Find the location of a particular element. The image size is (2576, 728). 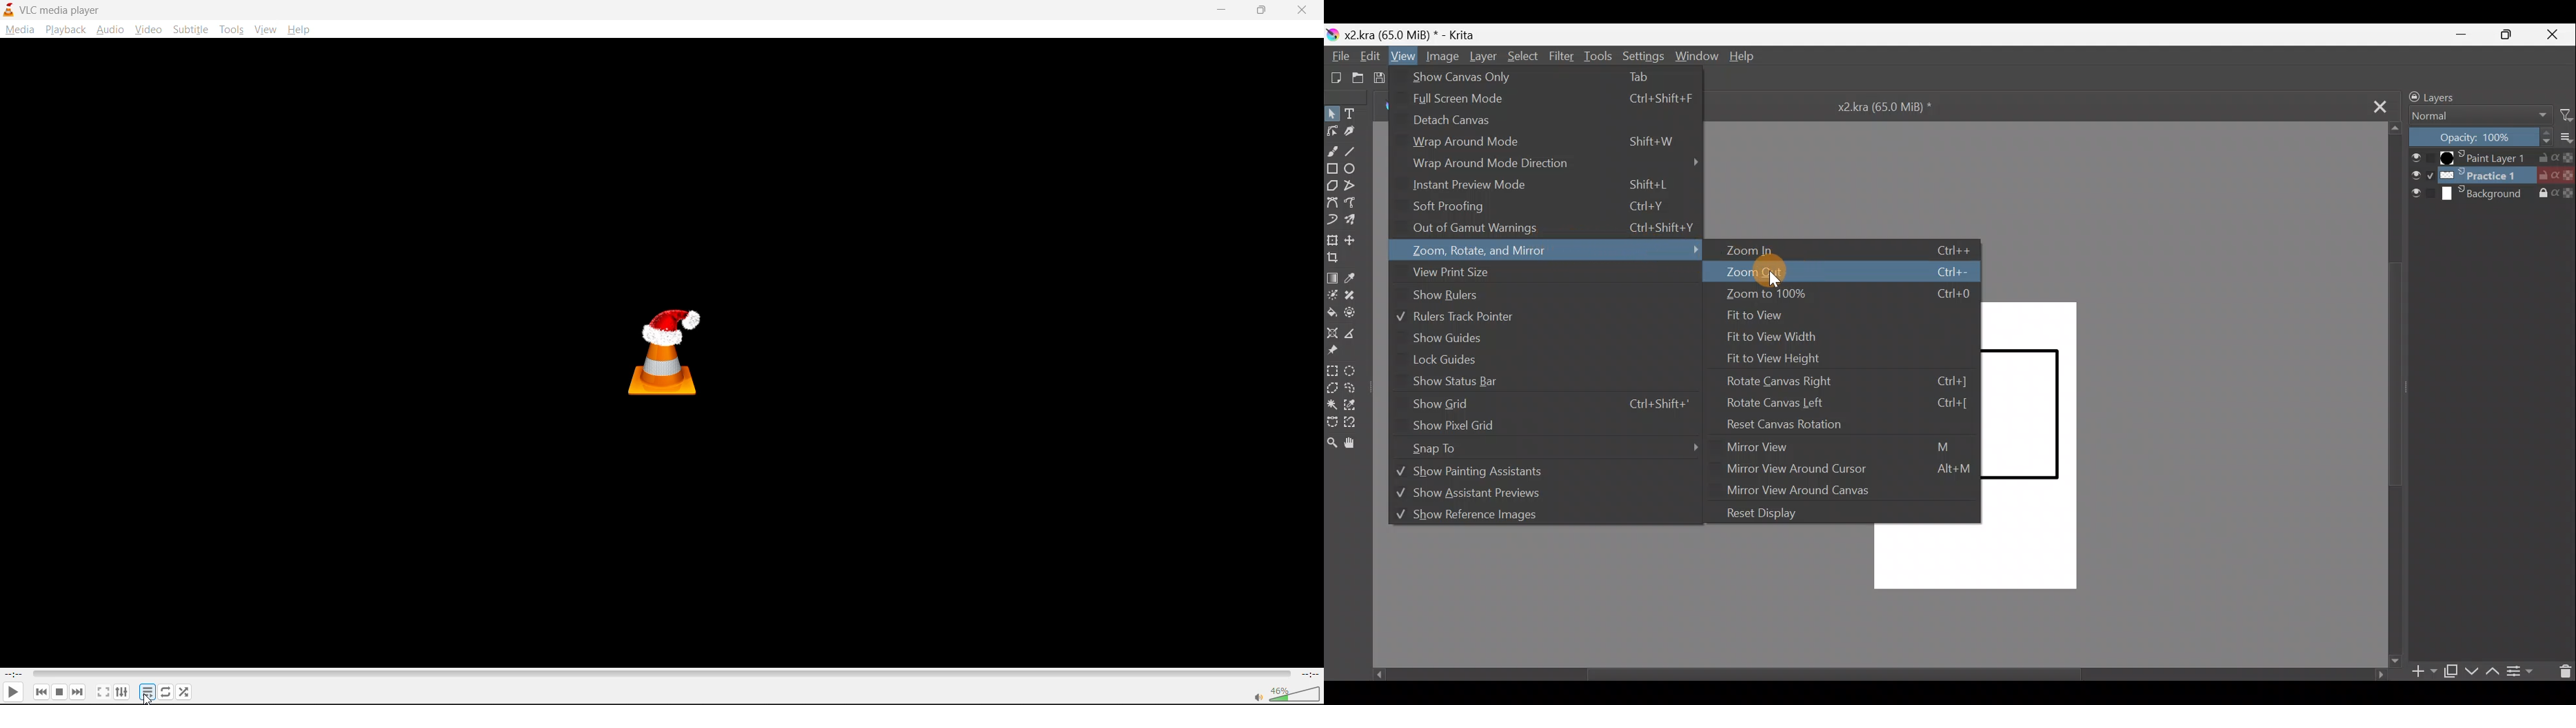

Show guides is located at coordinates (1448, 338).